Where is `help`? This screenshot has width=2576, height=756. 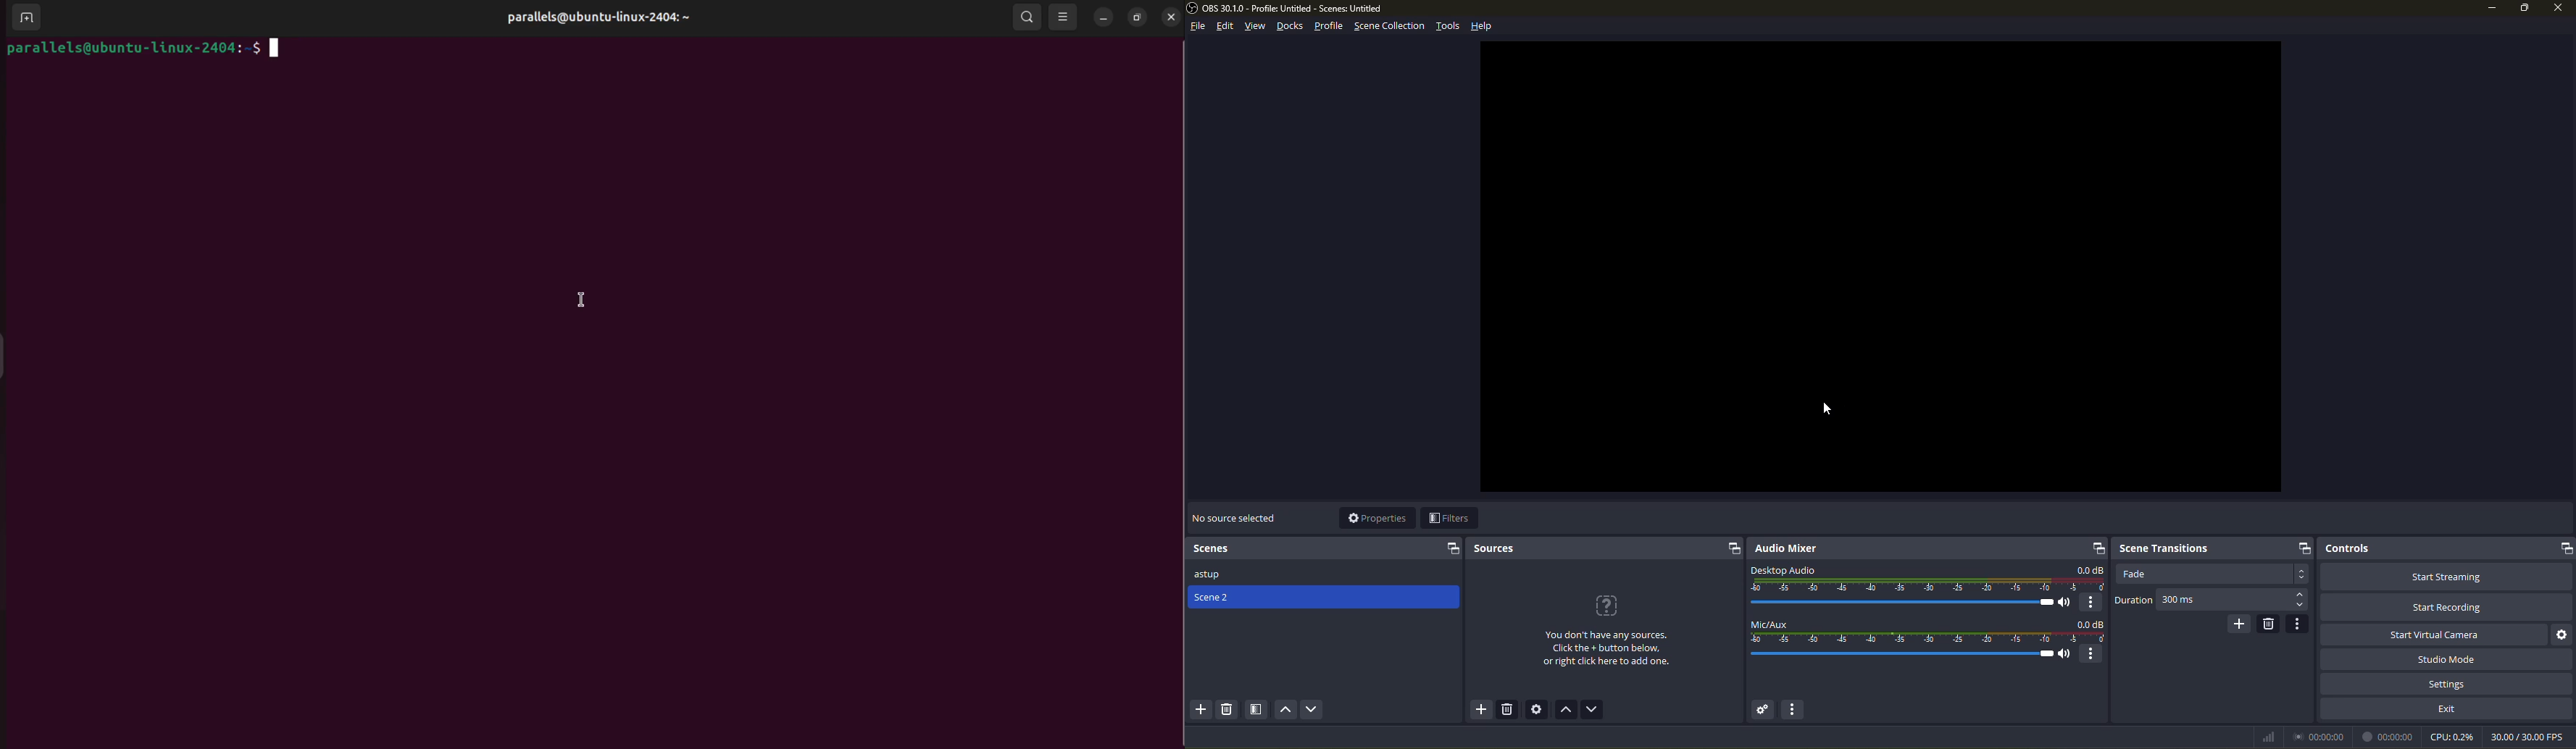
help is located at coordinates (1481, 27).